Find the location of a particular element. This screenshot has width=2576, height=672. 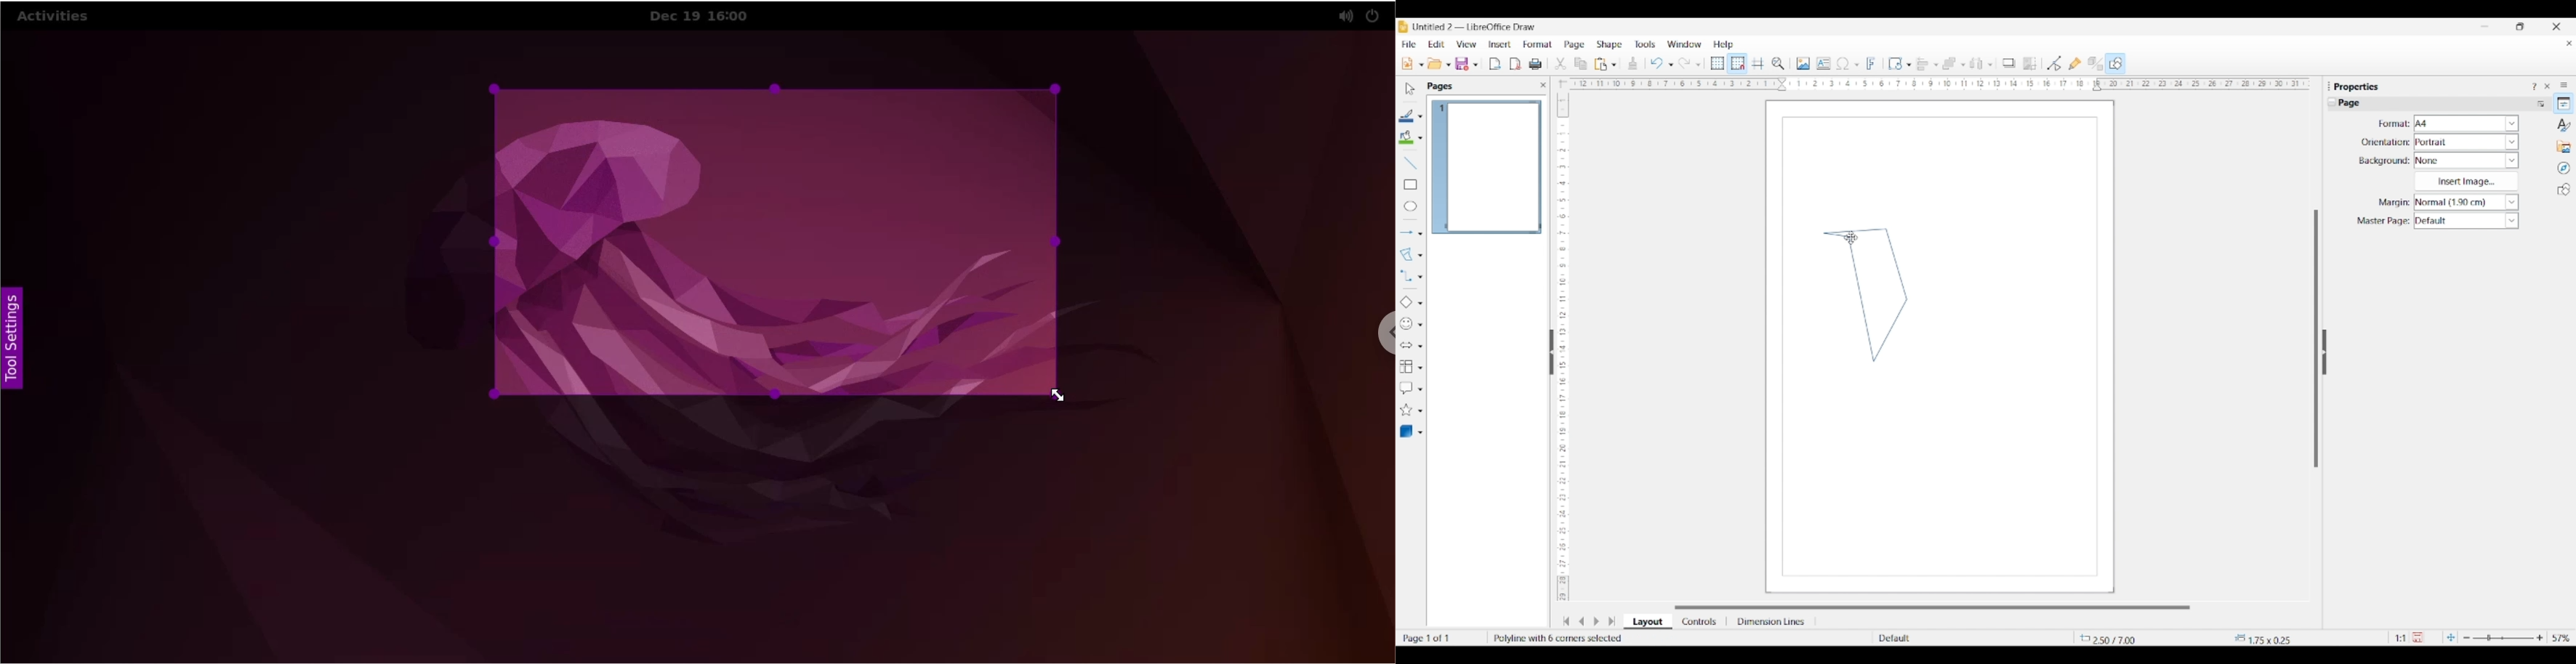

Vertical slide bar is located at coordinates (2316, 339).